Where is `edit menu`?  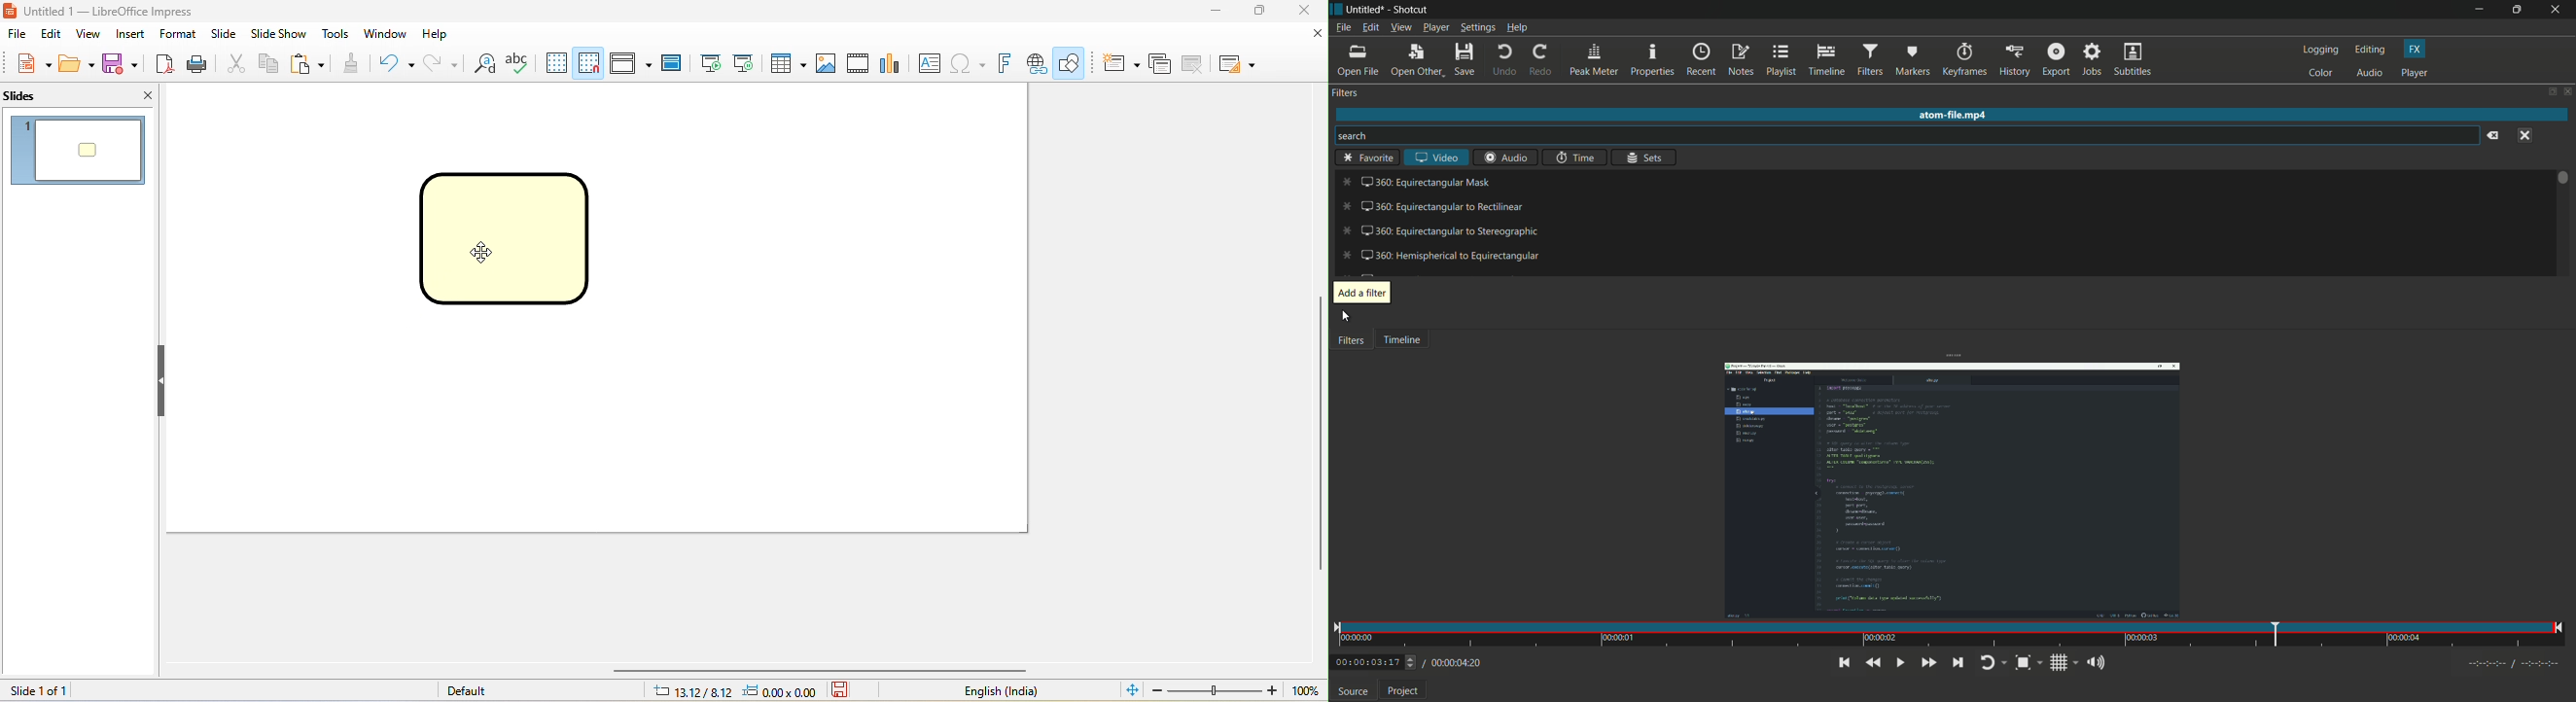
edit menu is located at coordinates (1369, 29).